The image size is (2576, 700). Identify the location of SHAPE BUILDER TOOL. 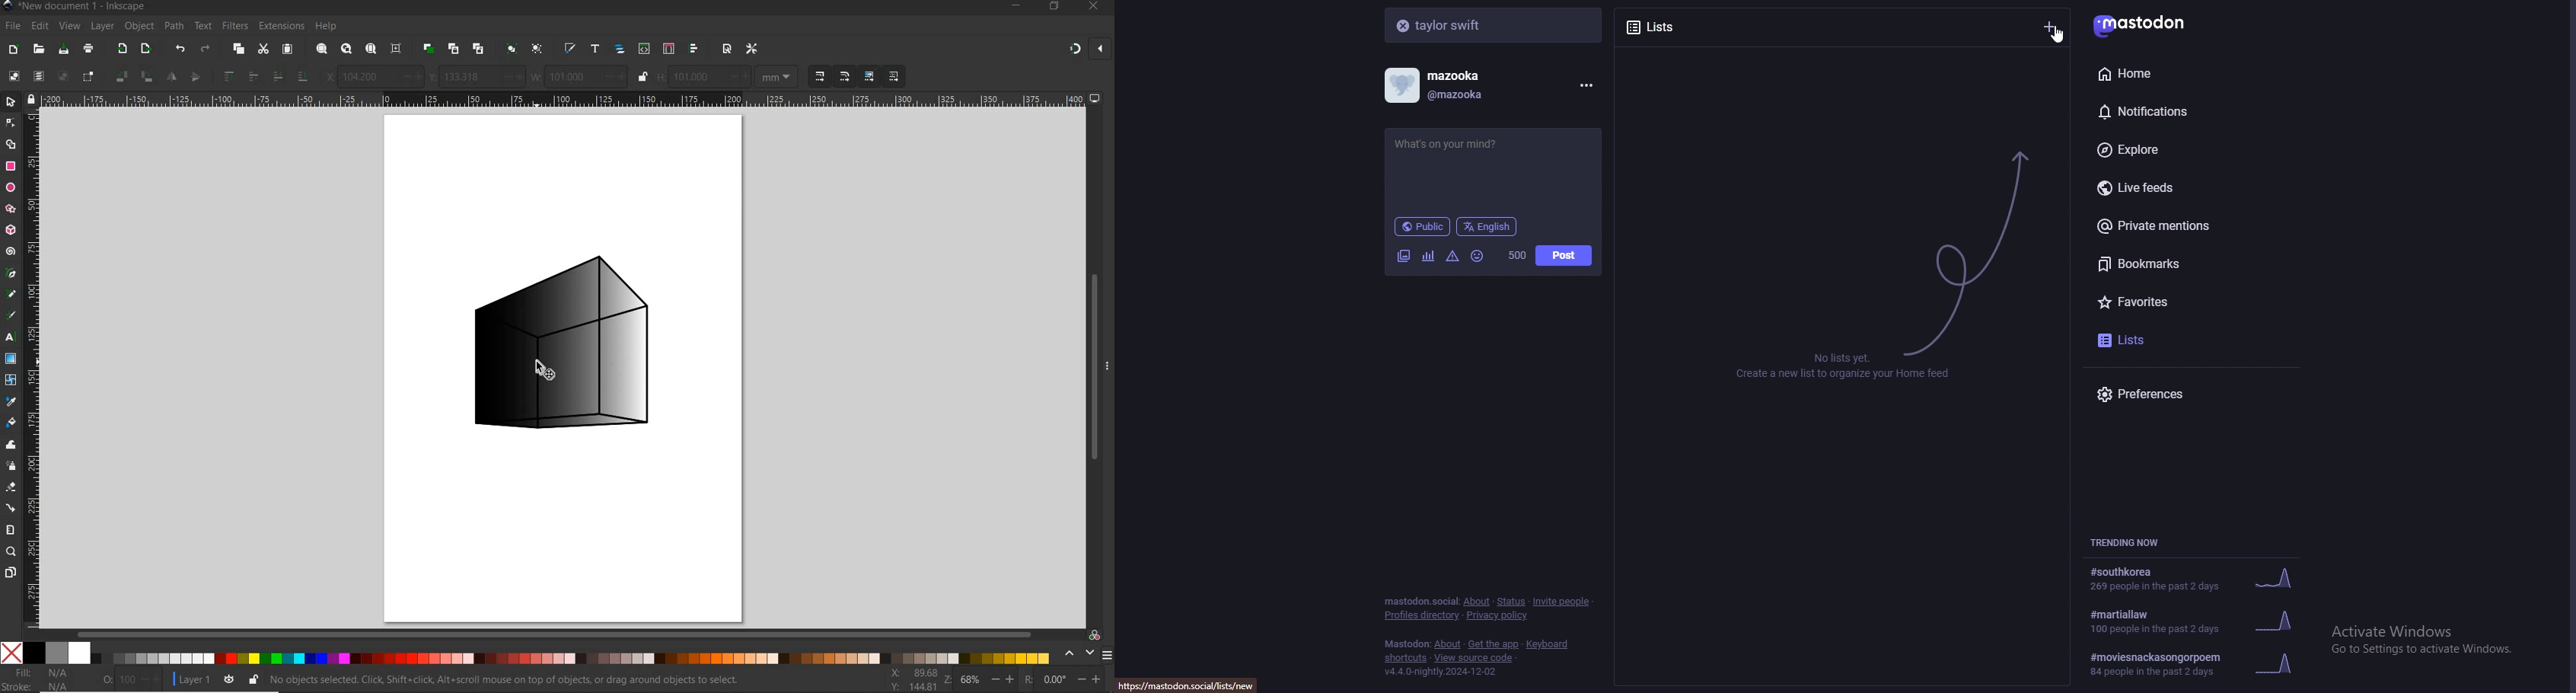
(11, 144).